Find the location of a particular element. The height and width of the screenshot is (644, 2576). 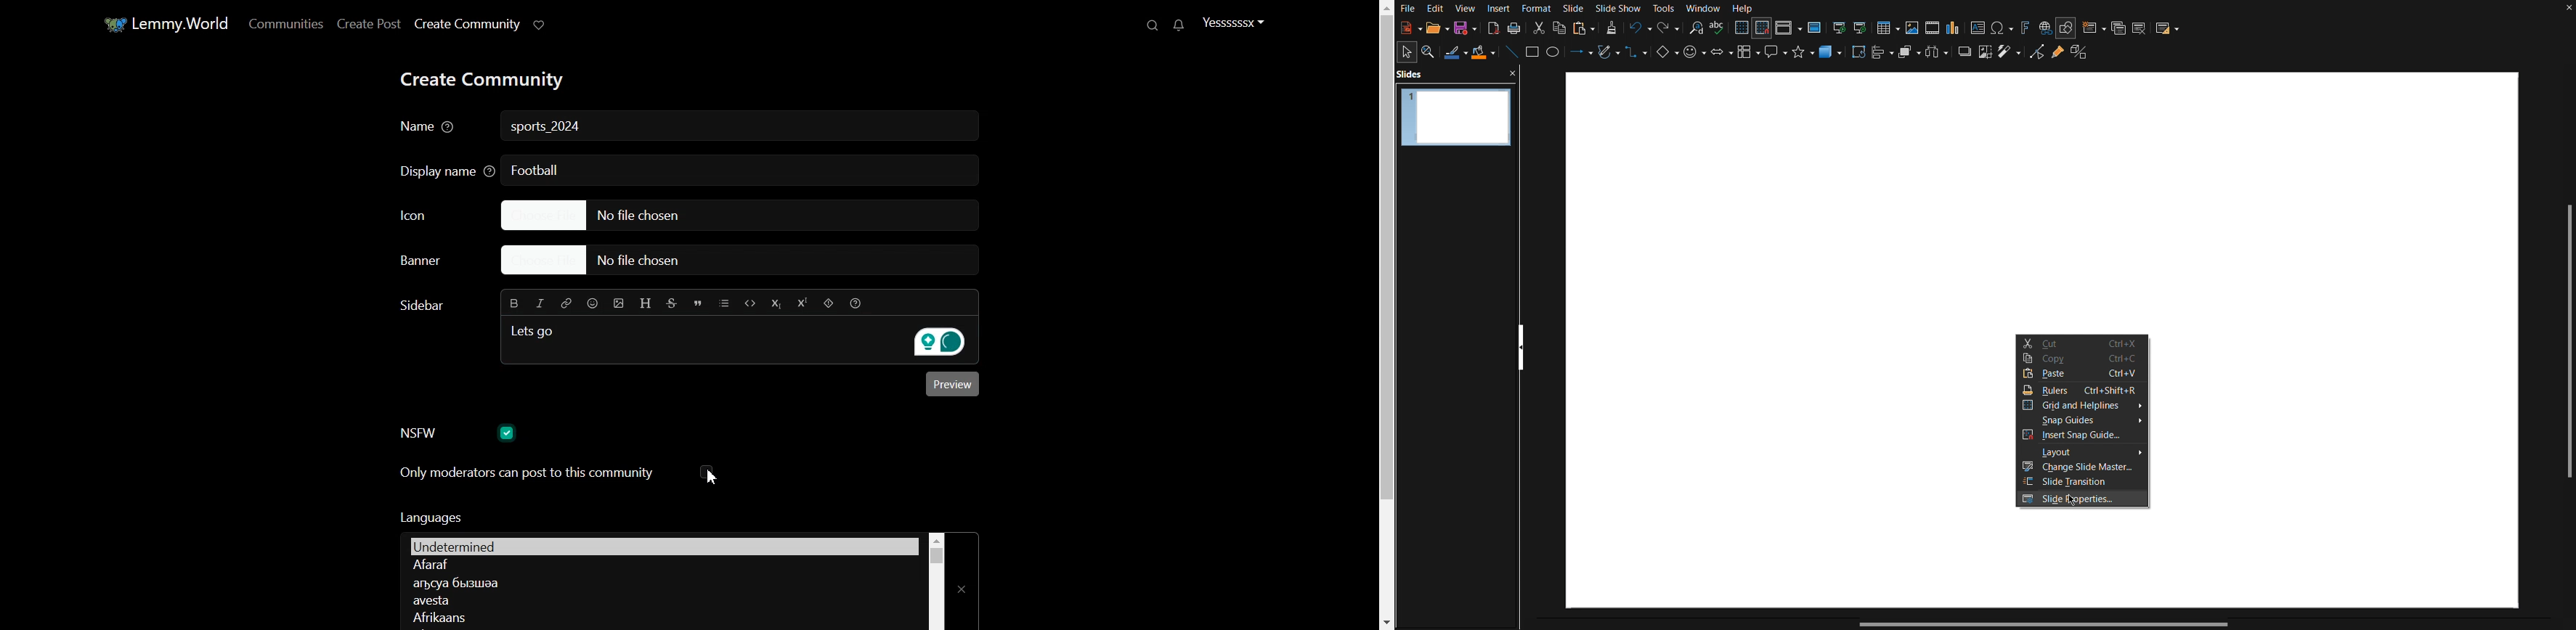

Cut is located at coordinates (1537, 27).